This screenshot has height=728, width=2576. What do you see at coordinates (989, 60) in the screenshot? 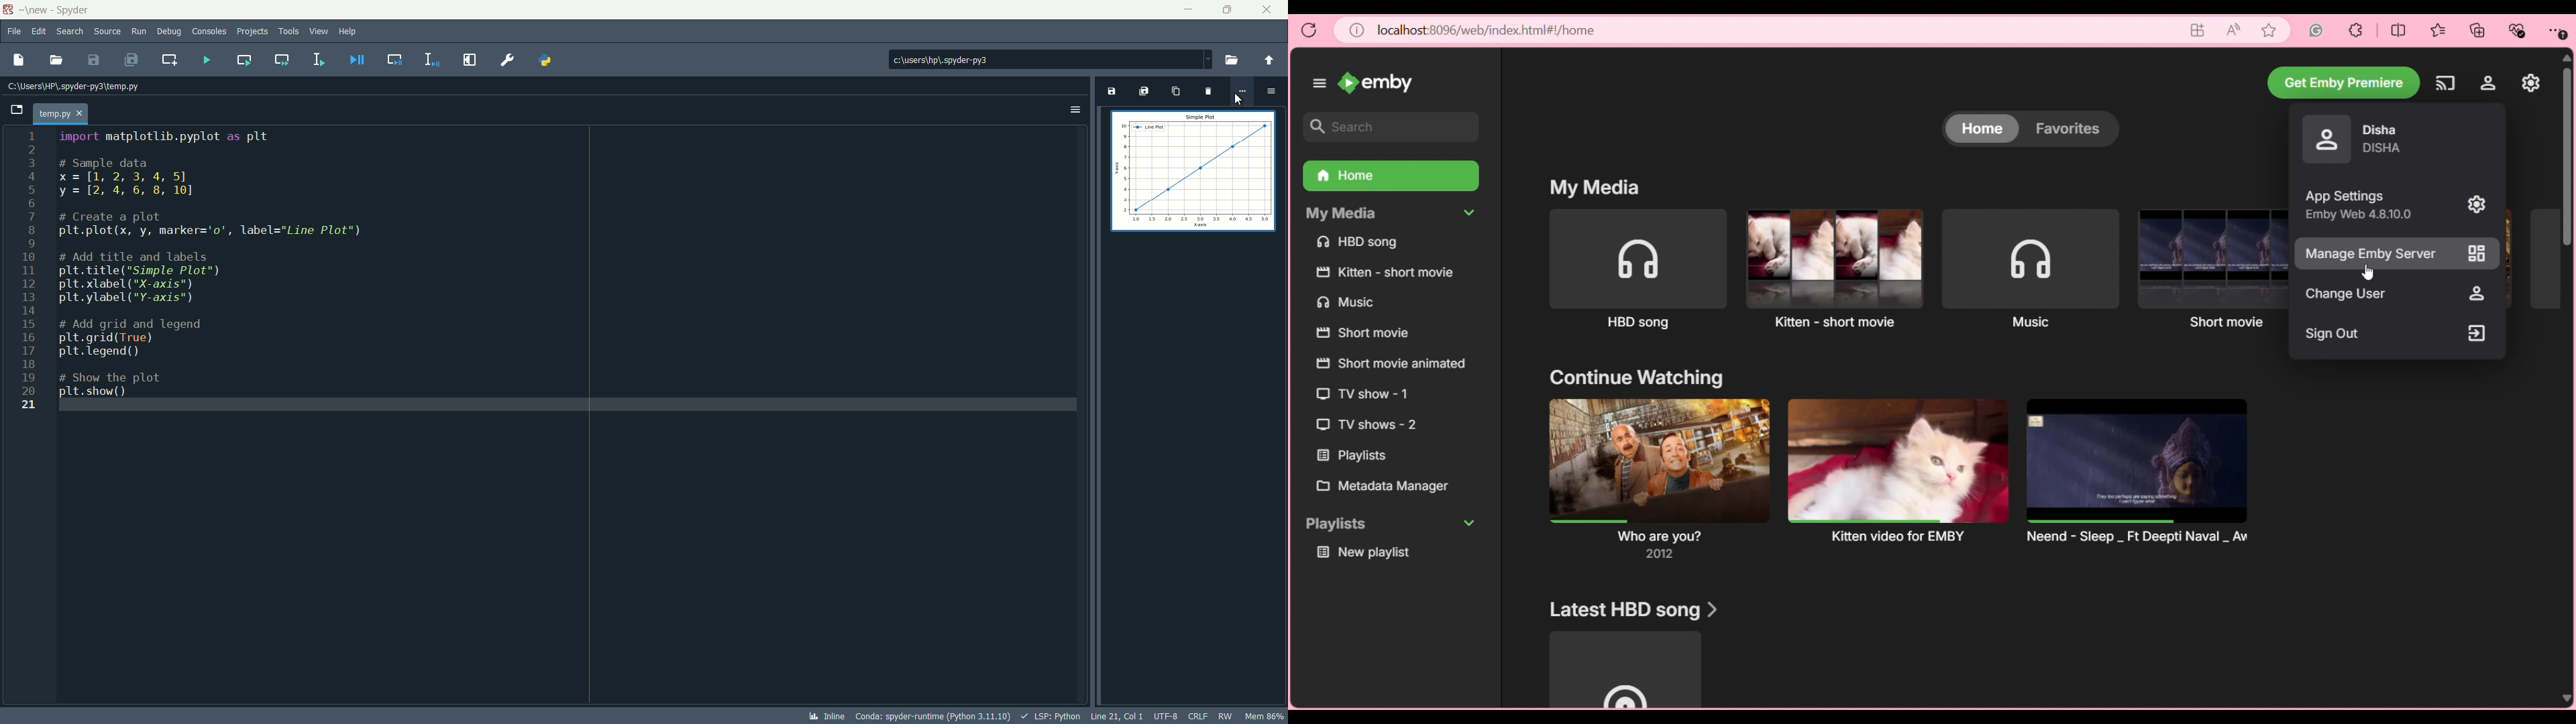
I see `directory` at bounding box center [989, 60].